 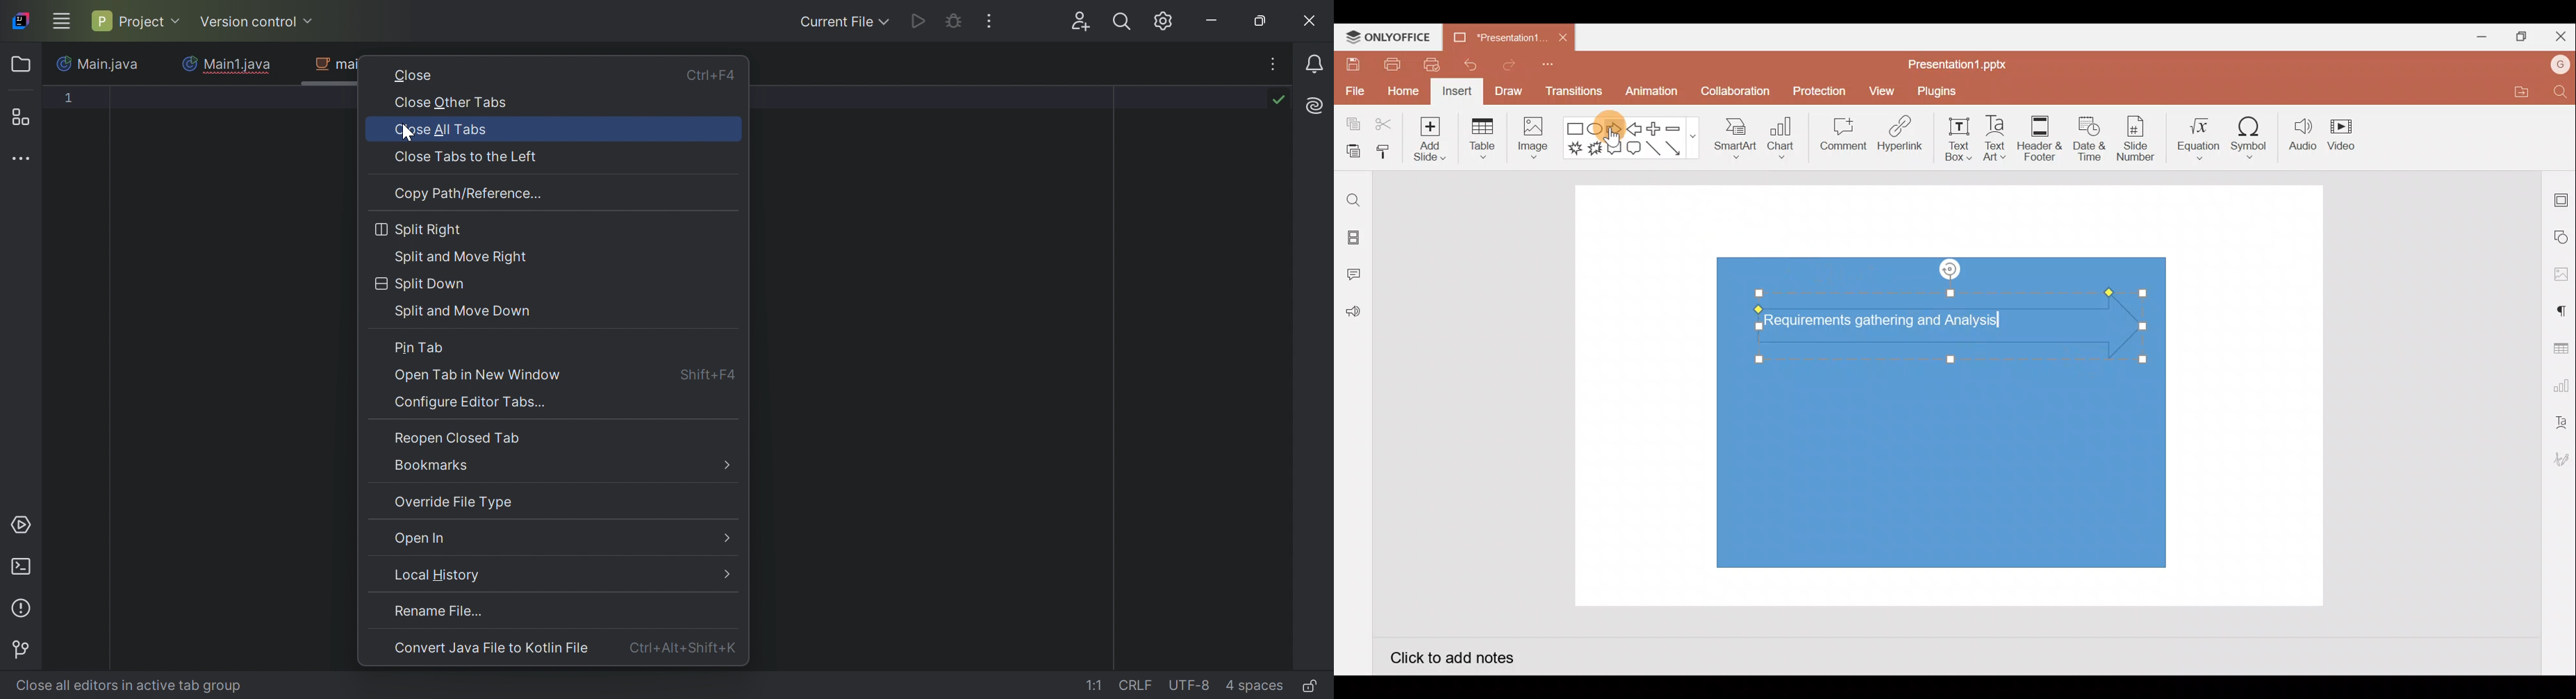 I want to click on Date & time, so click(x=2090, y=139).